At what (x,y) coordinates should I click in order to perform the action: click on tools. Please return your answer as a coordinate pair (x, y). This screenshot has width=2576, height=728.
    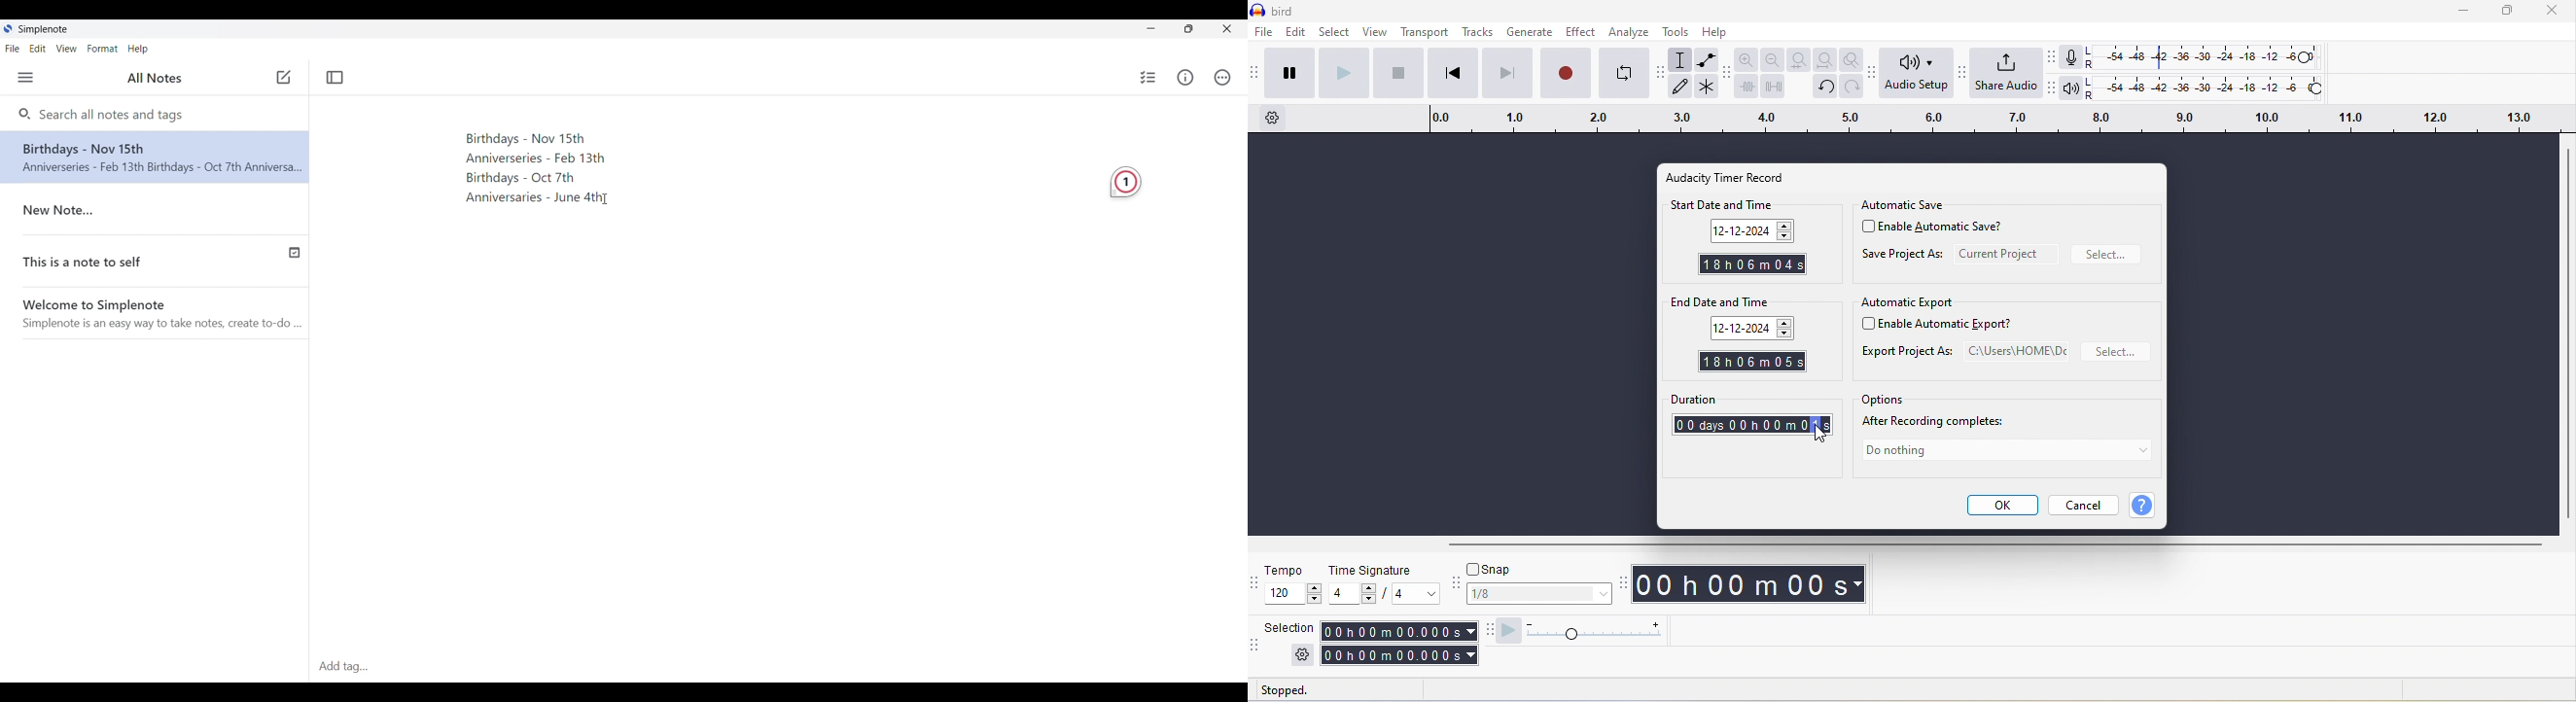
    Looking at the image, I should click on (1675, 33).